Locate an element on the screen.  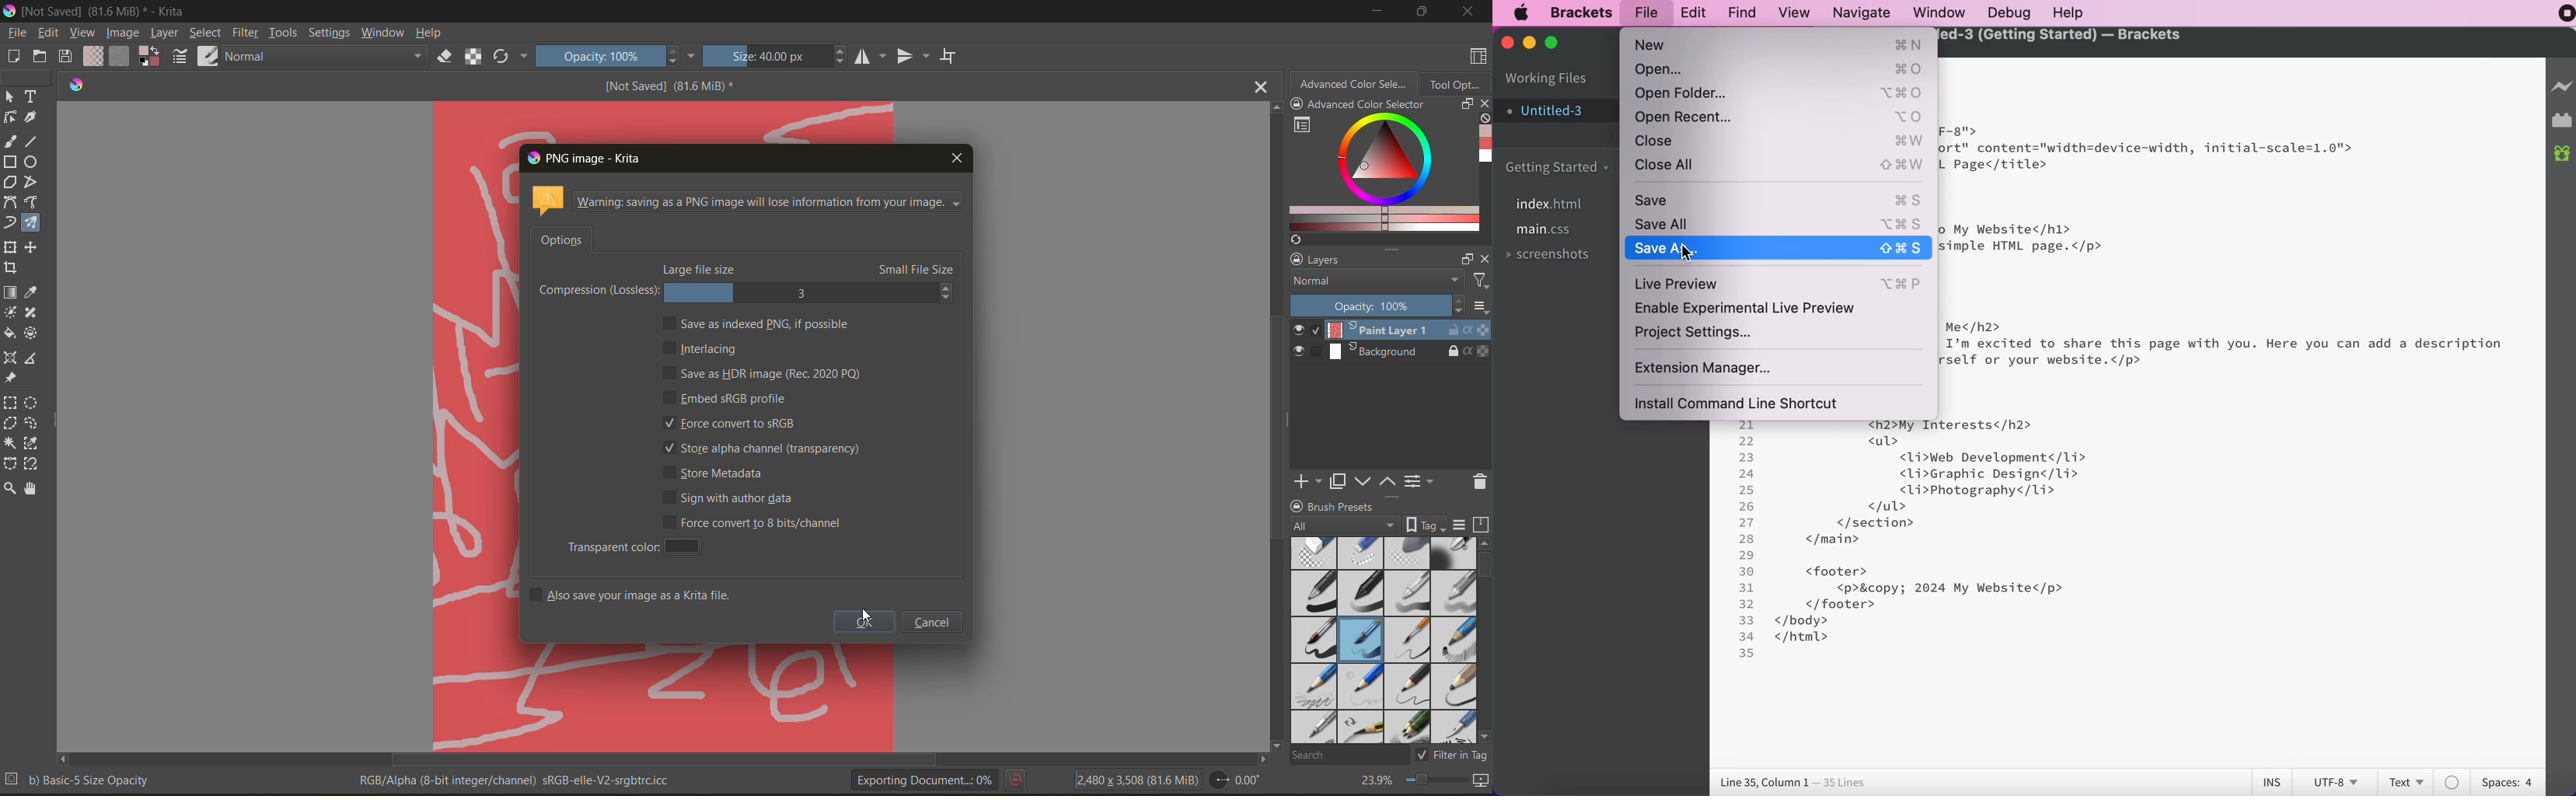
exporting document is located at coordinates (936, 780).